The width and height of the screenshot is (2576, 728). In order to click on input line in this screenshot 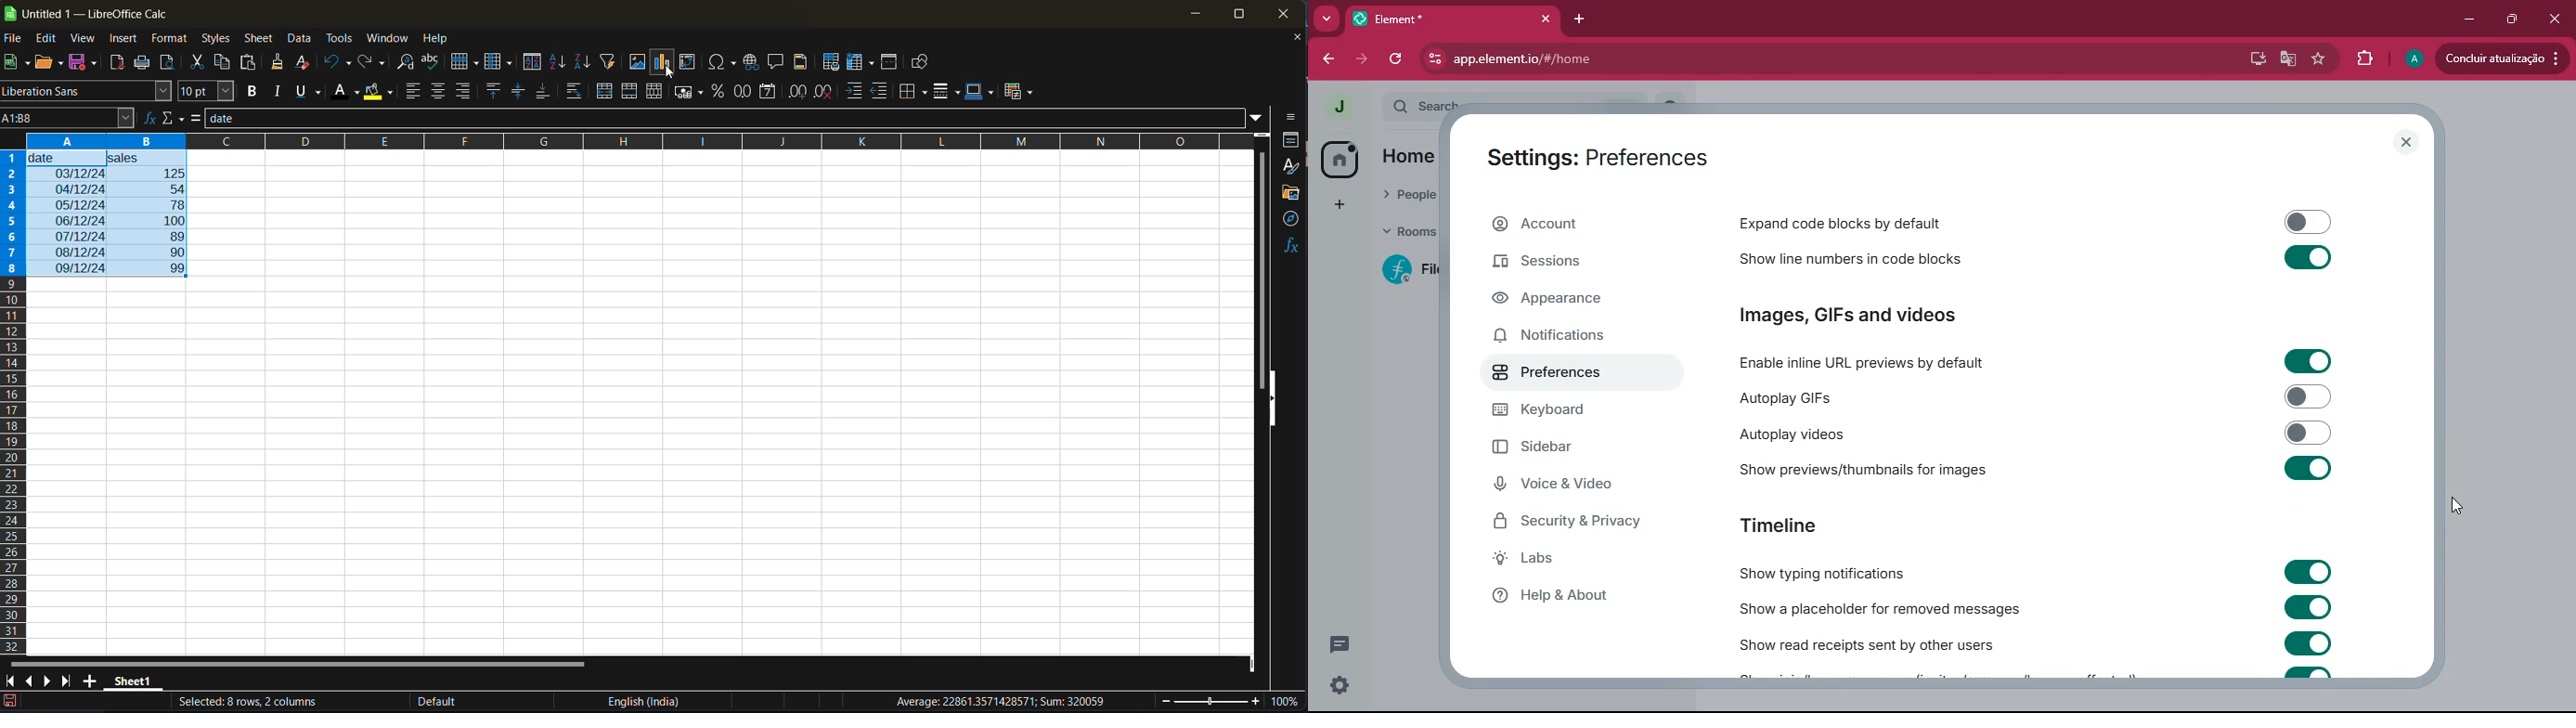, I will do `click(723, 116)`.